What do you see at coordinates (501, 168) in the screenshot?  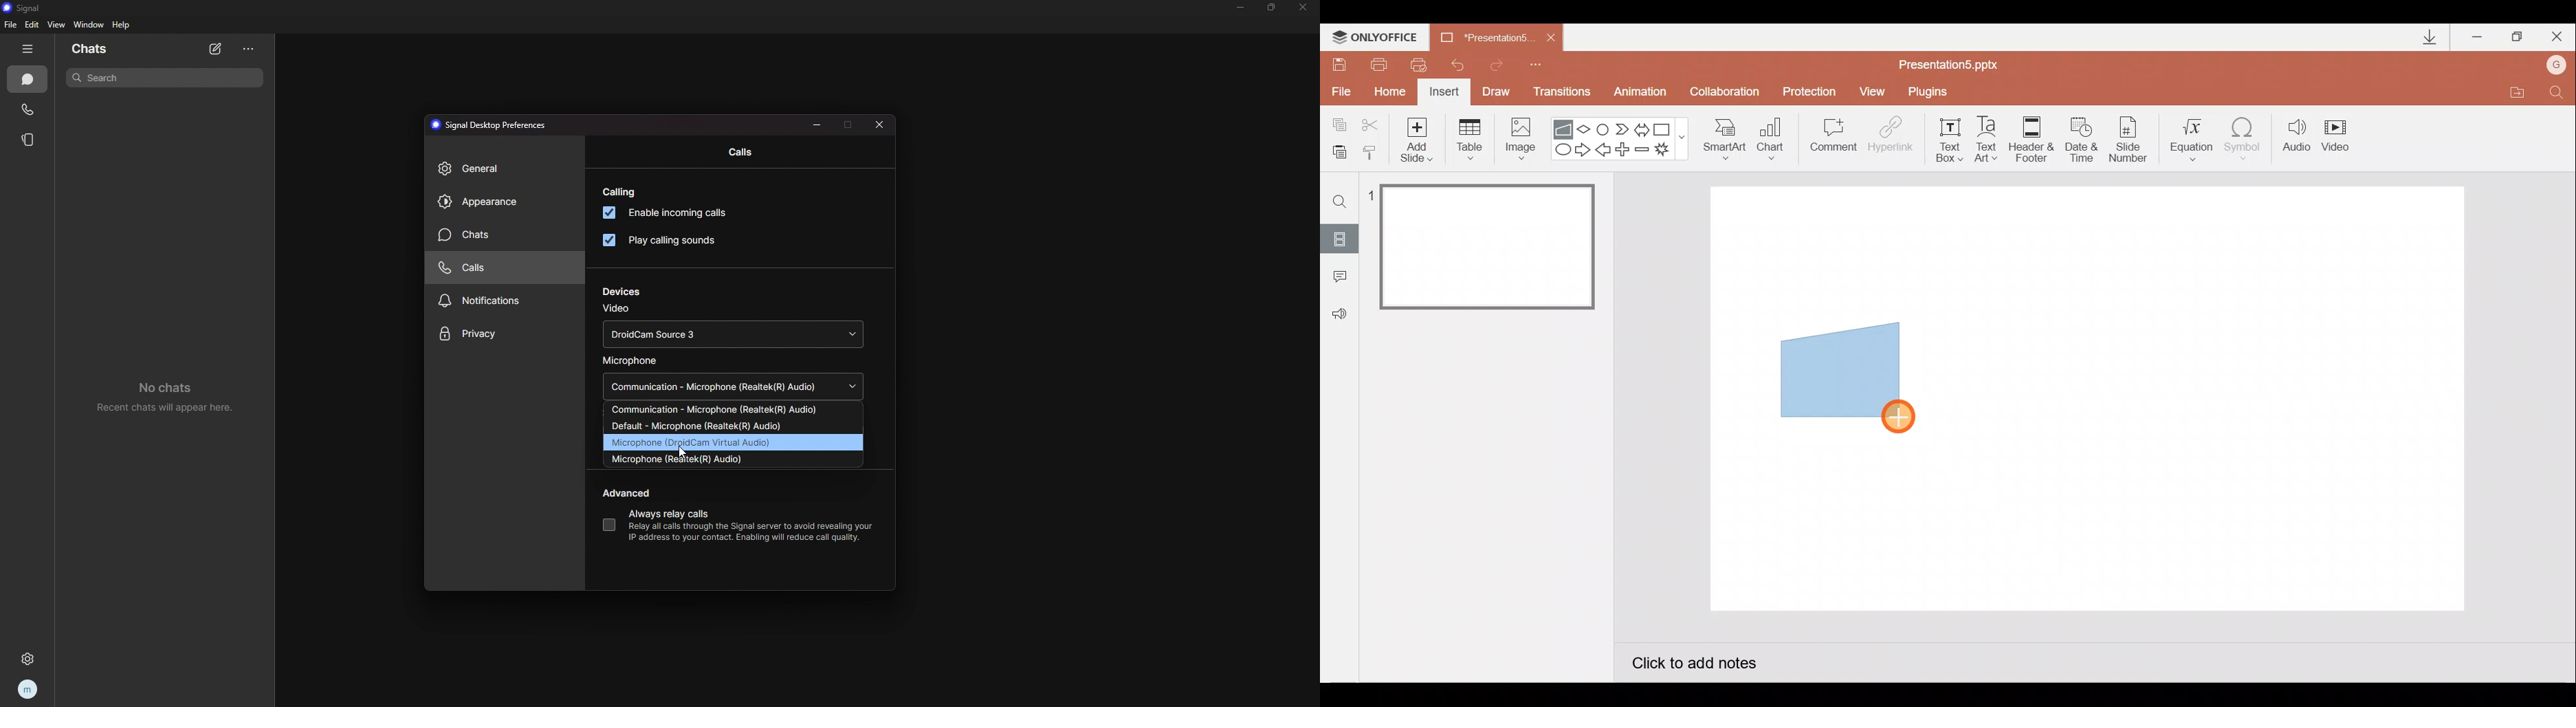 I see `general` at bounding box center [501, 168].